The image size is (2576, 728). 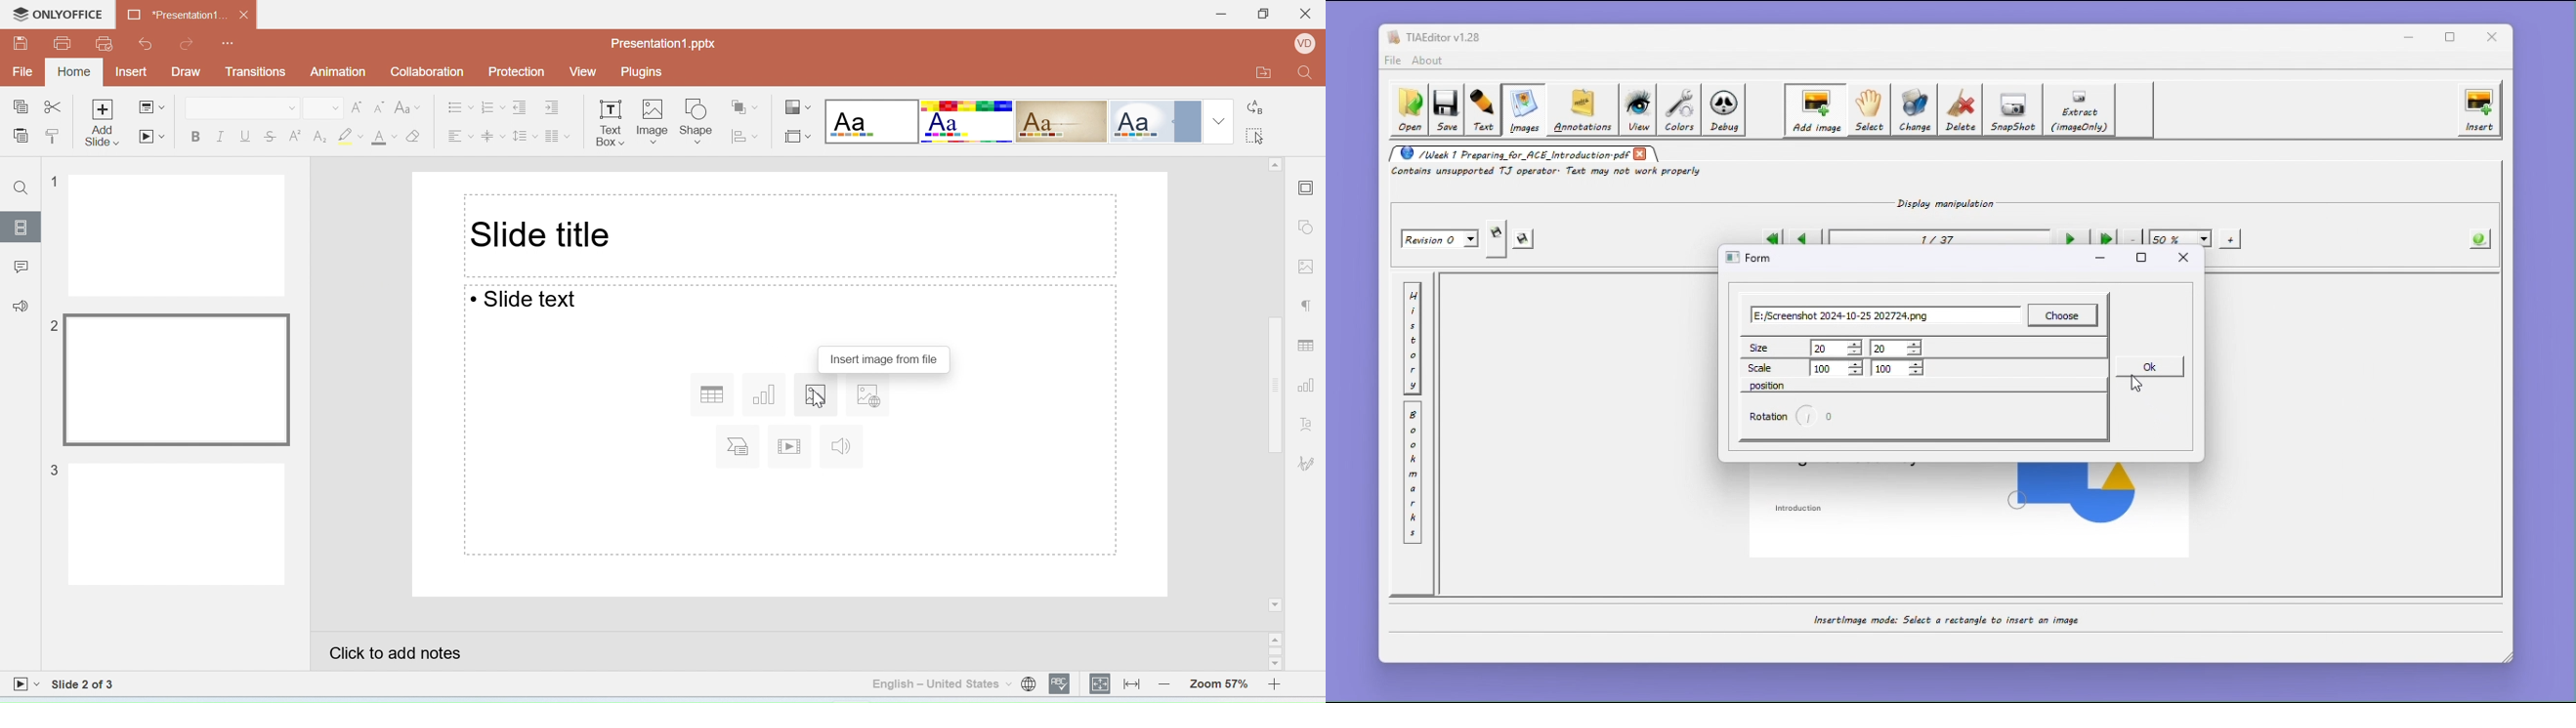 I want to click on insert image, so click(x=815, y=395).